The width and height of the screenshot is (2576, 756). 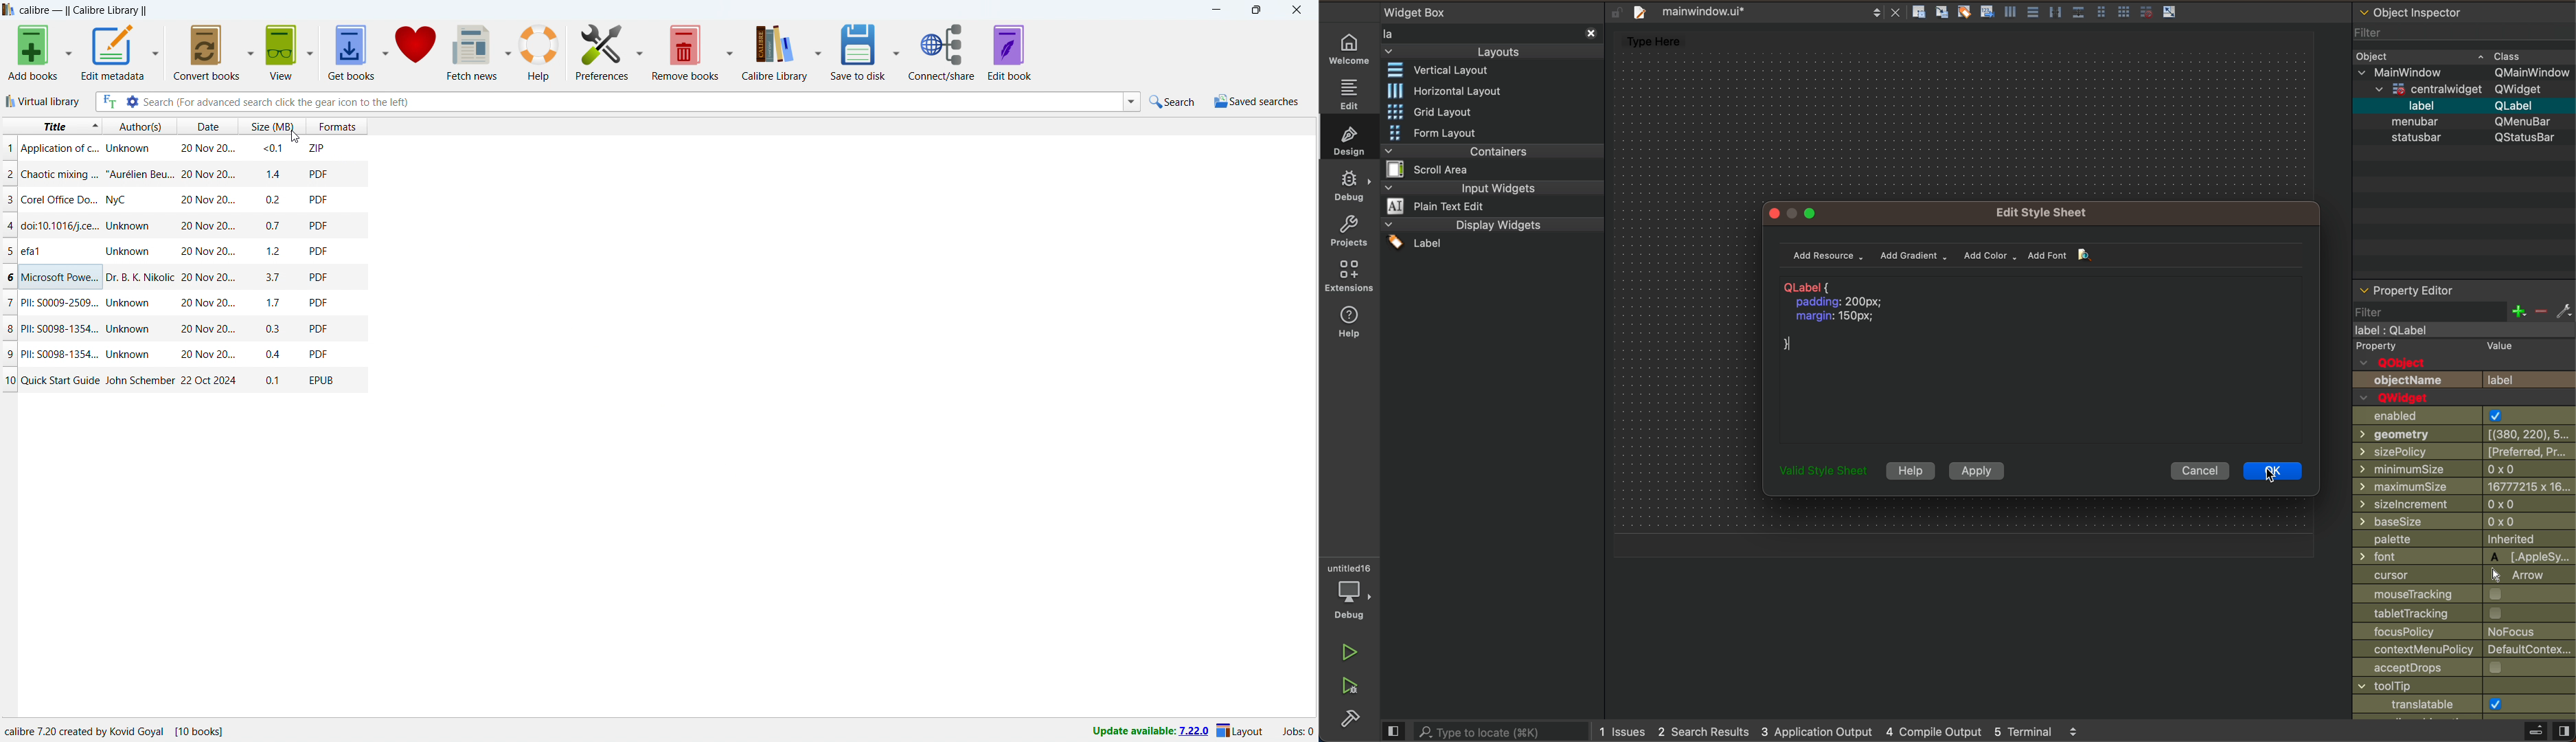 What do you see at coordinates (284, 136) in the screenshot?
I see `cursor` at bounding box center [284, 136].